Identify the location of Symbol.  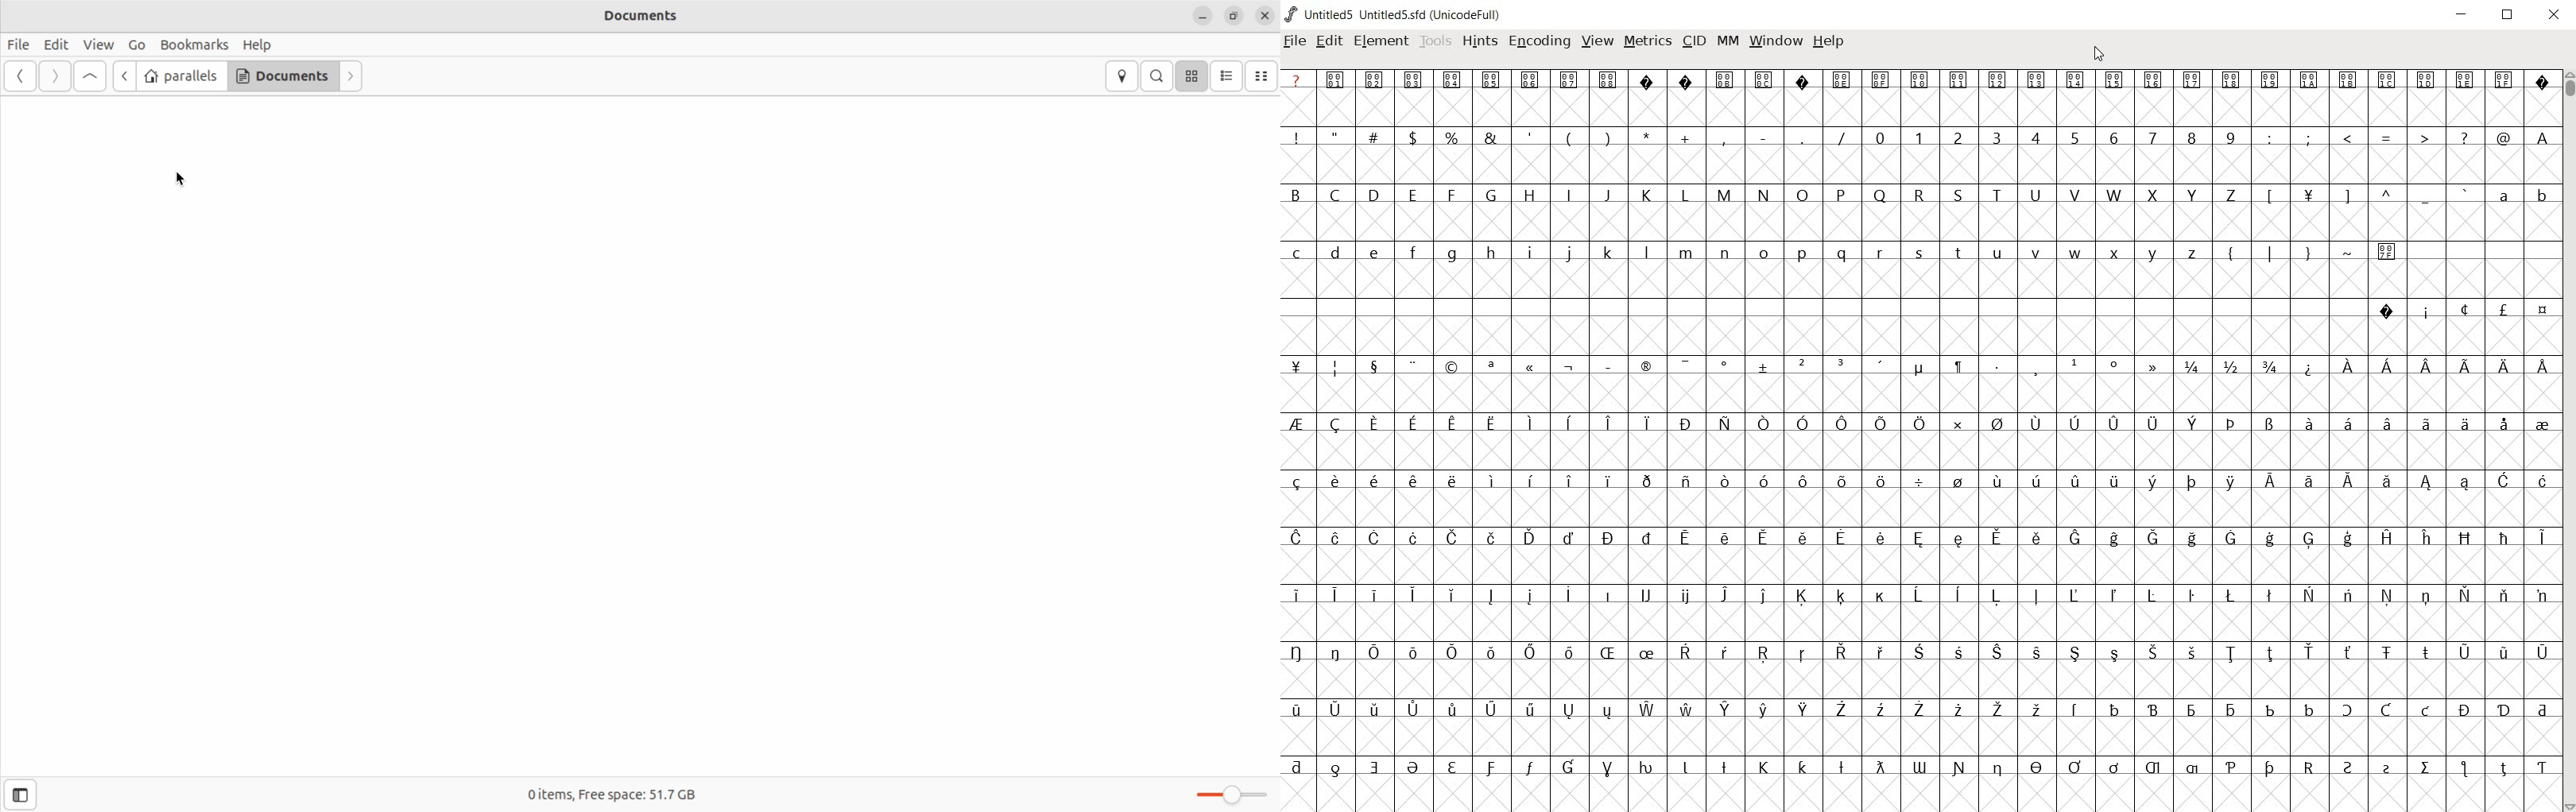
(1412, 710).